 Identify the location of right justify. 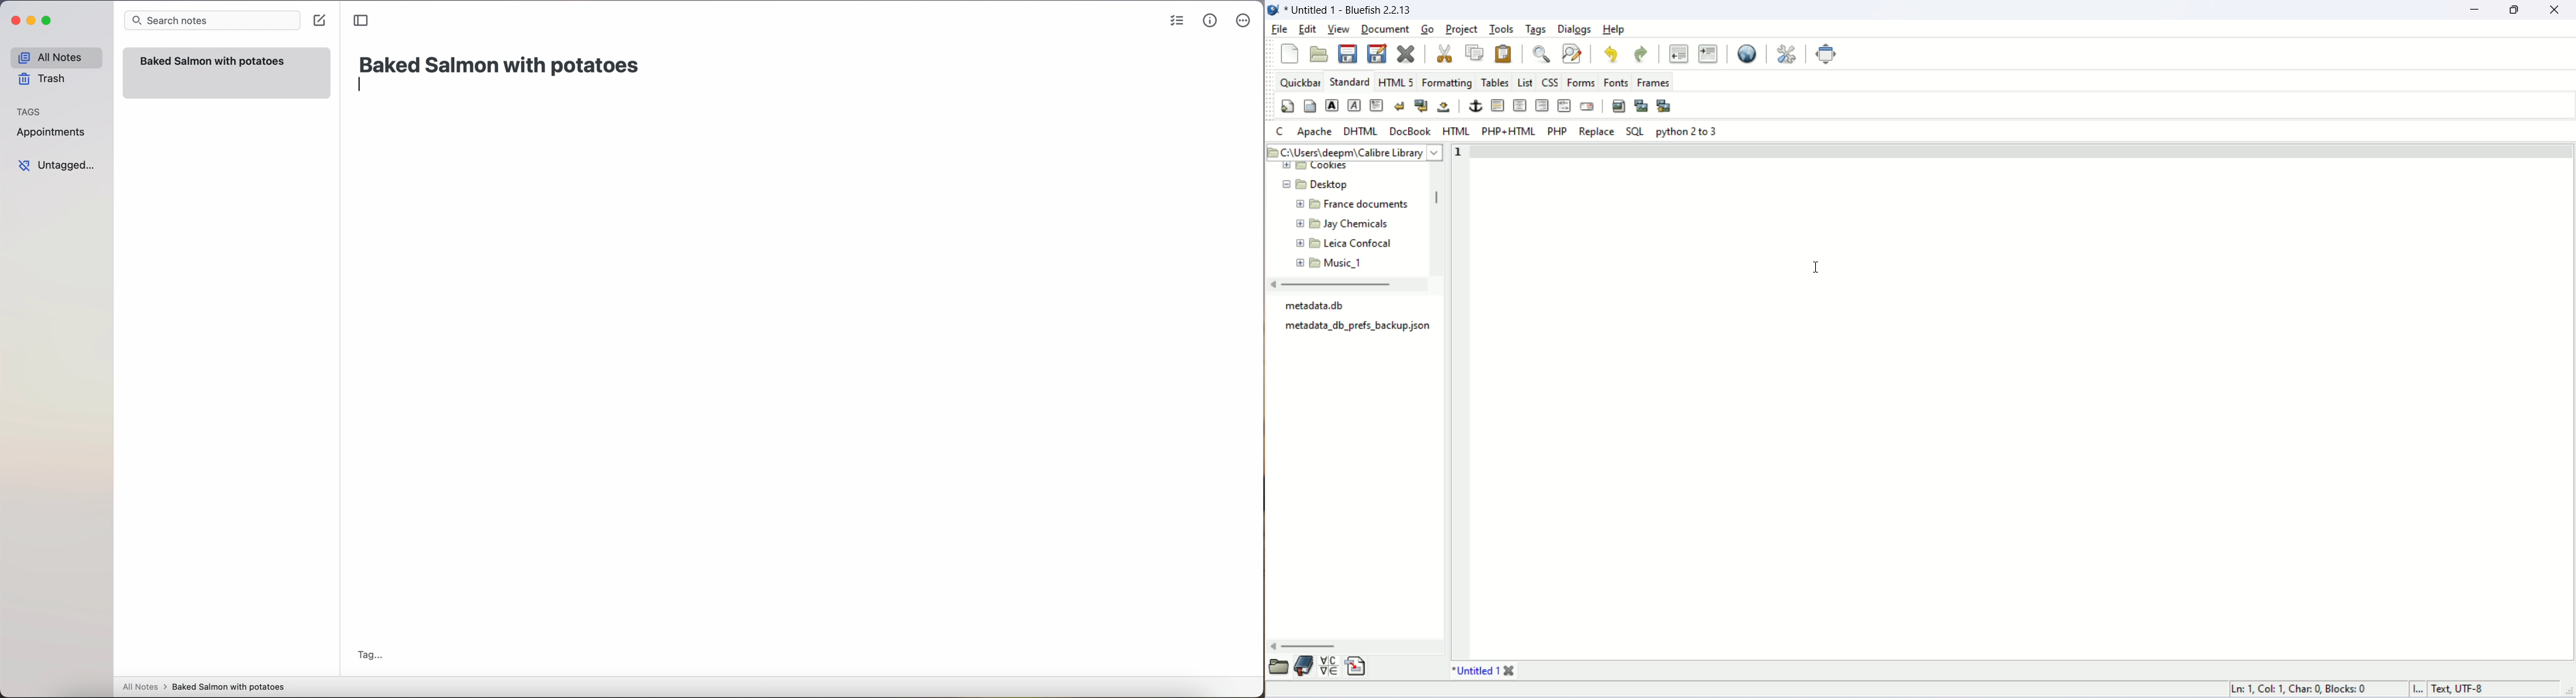
(1541, 105).